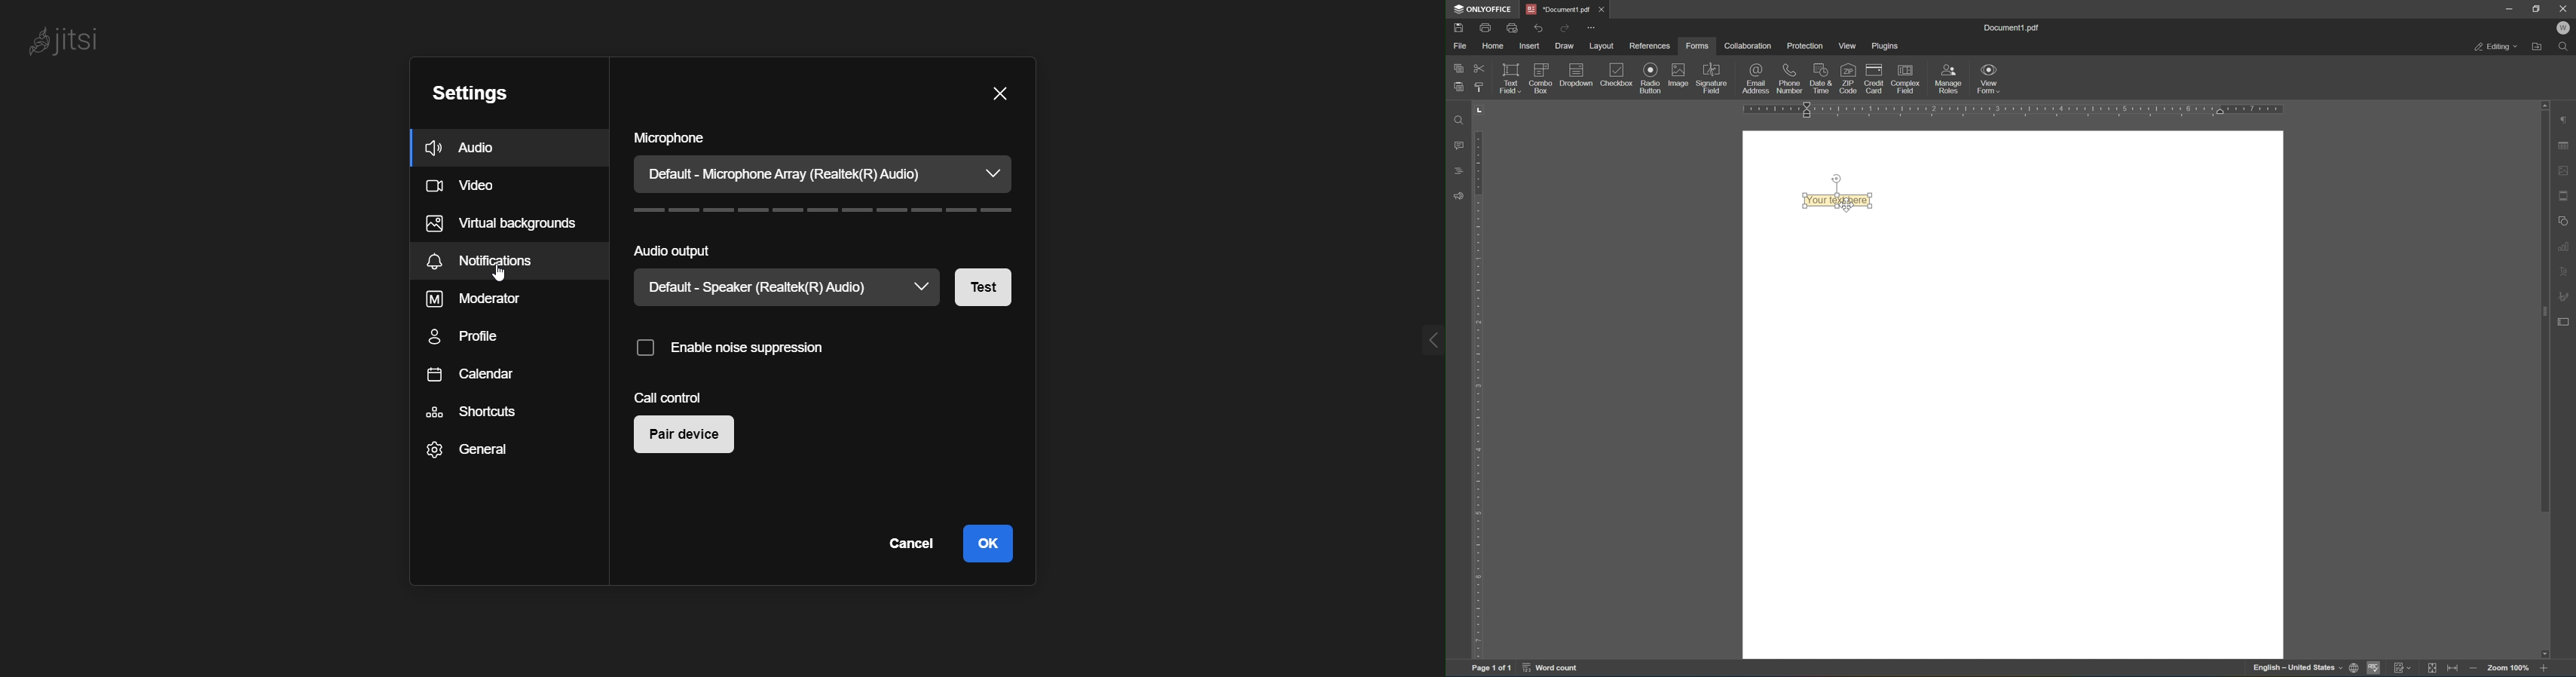 The image size is (2576, 700). Describe the element at coordinates (1652, 46) in the screenshot. I see `references` at that location.